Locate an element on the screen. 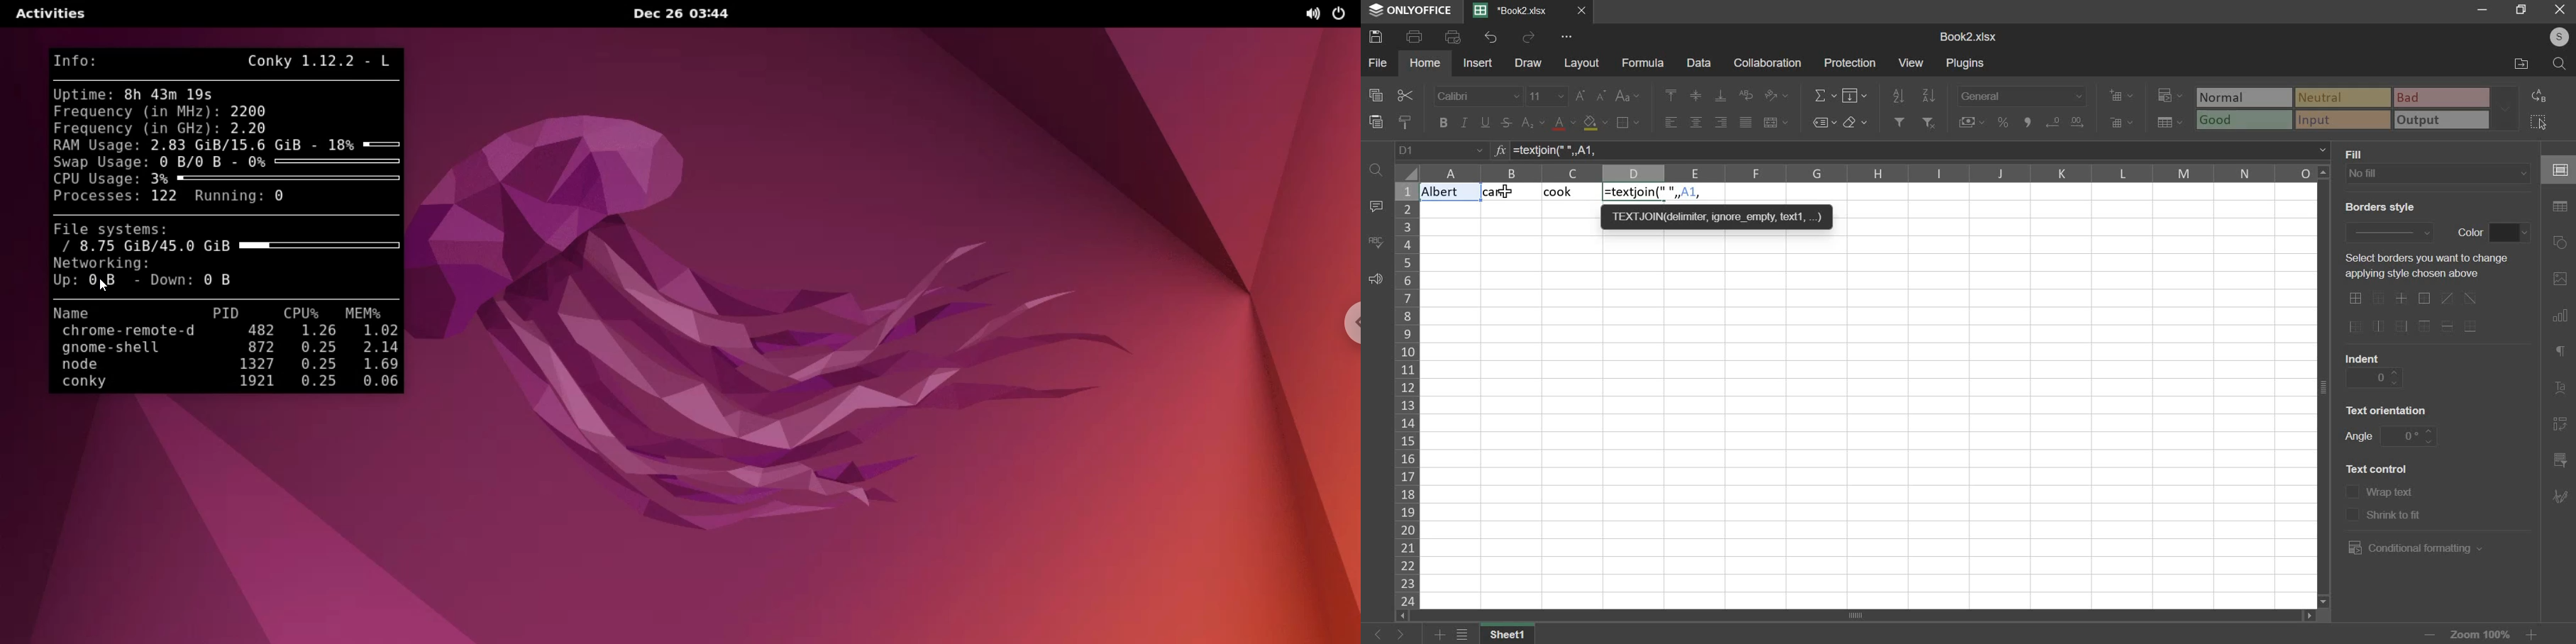 Image resolution: width=2576 pixels, height=644 pixels. insert is located at coordinates (1477, 62).